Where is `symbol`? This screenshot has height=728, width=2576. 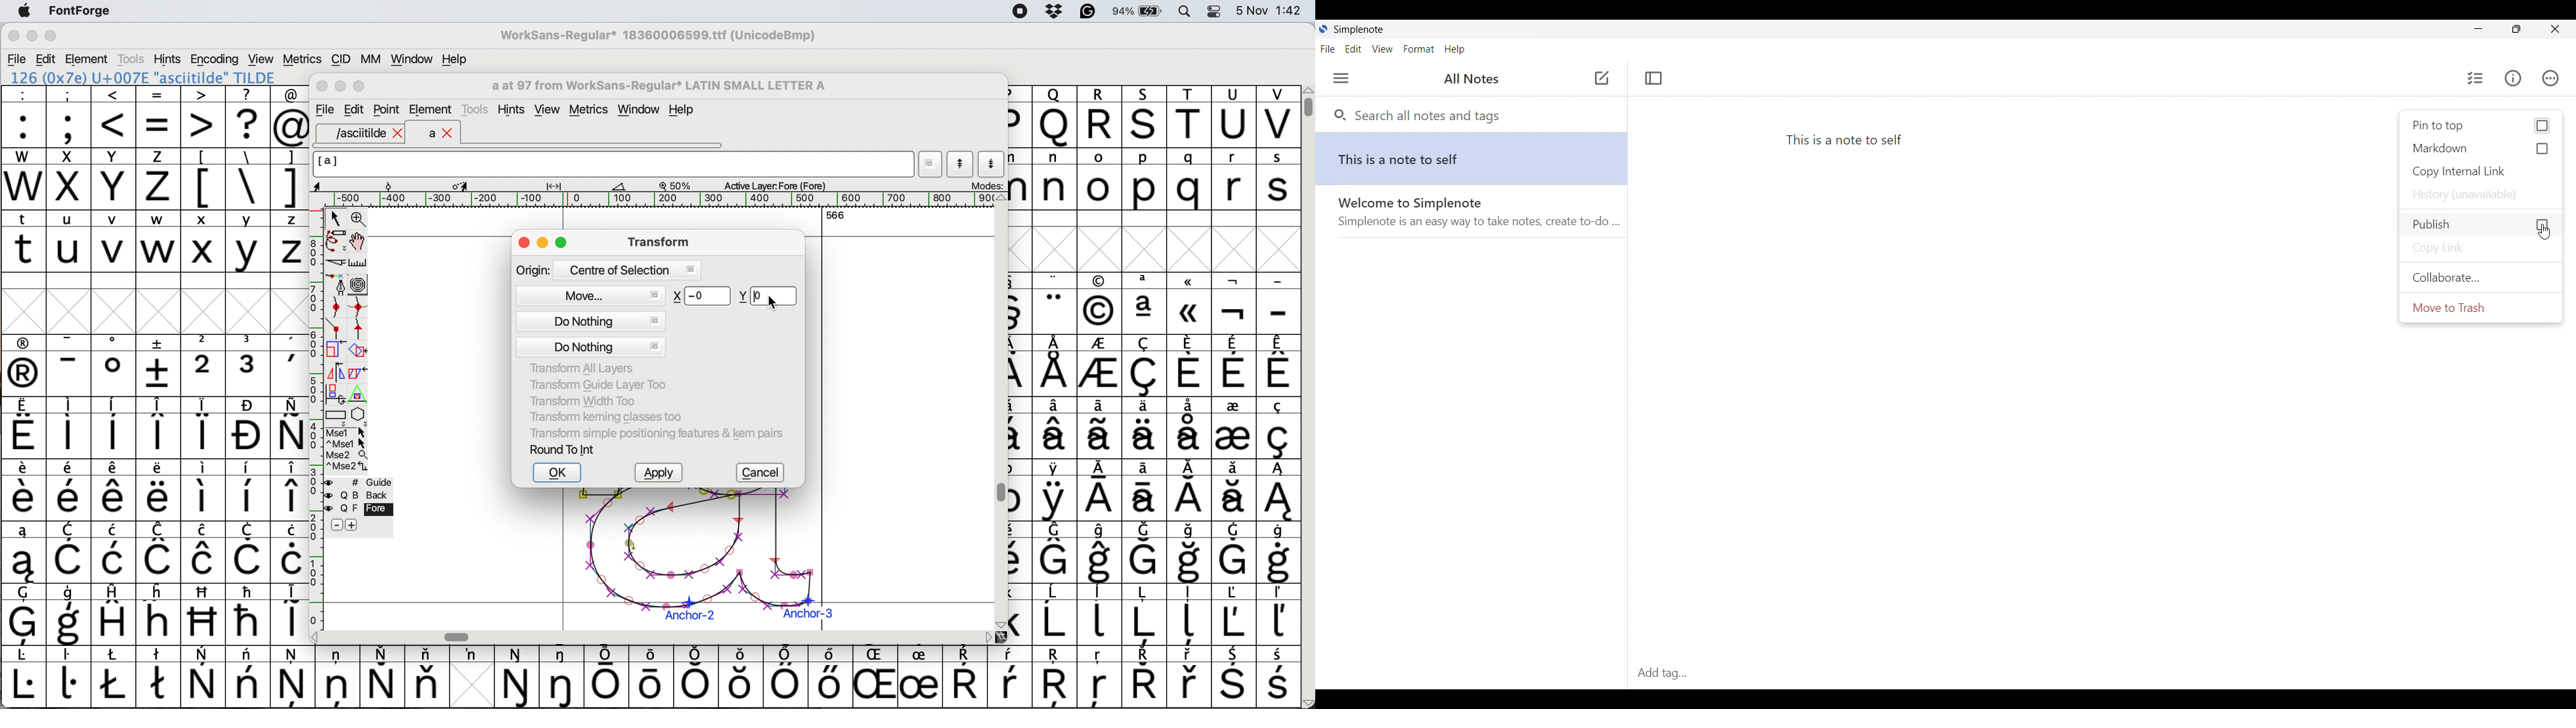 symbol is located at coordinates (249, 553).